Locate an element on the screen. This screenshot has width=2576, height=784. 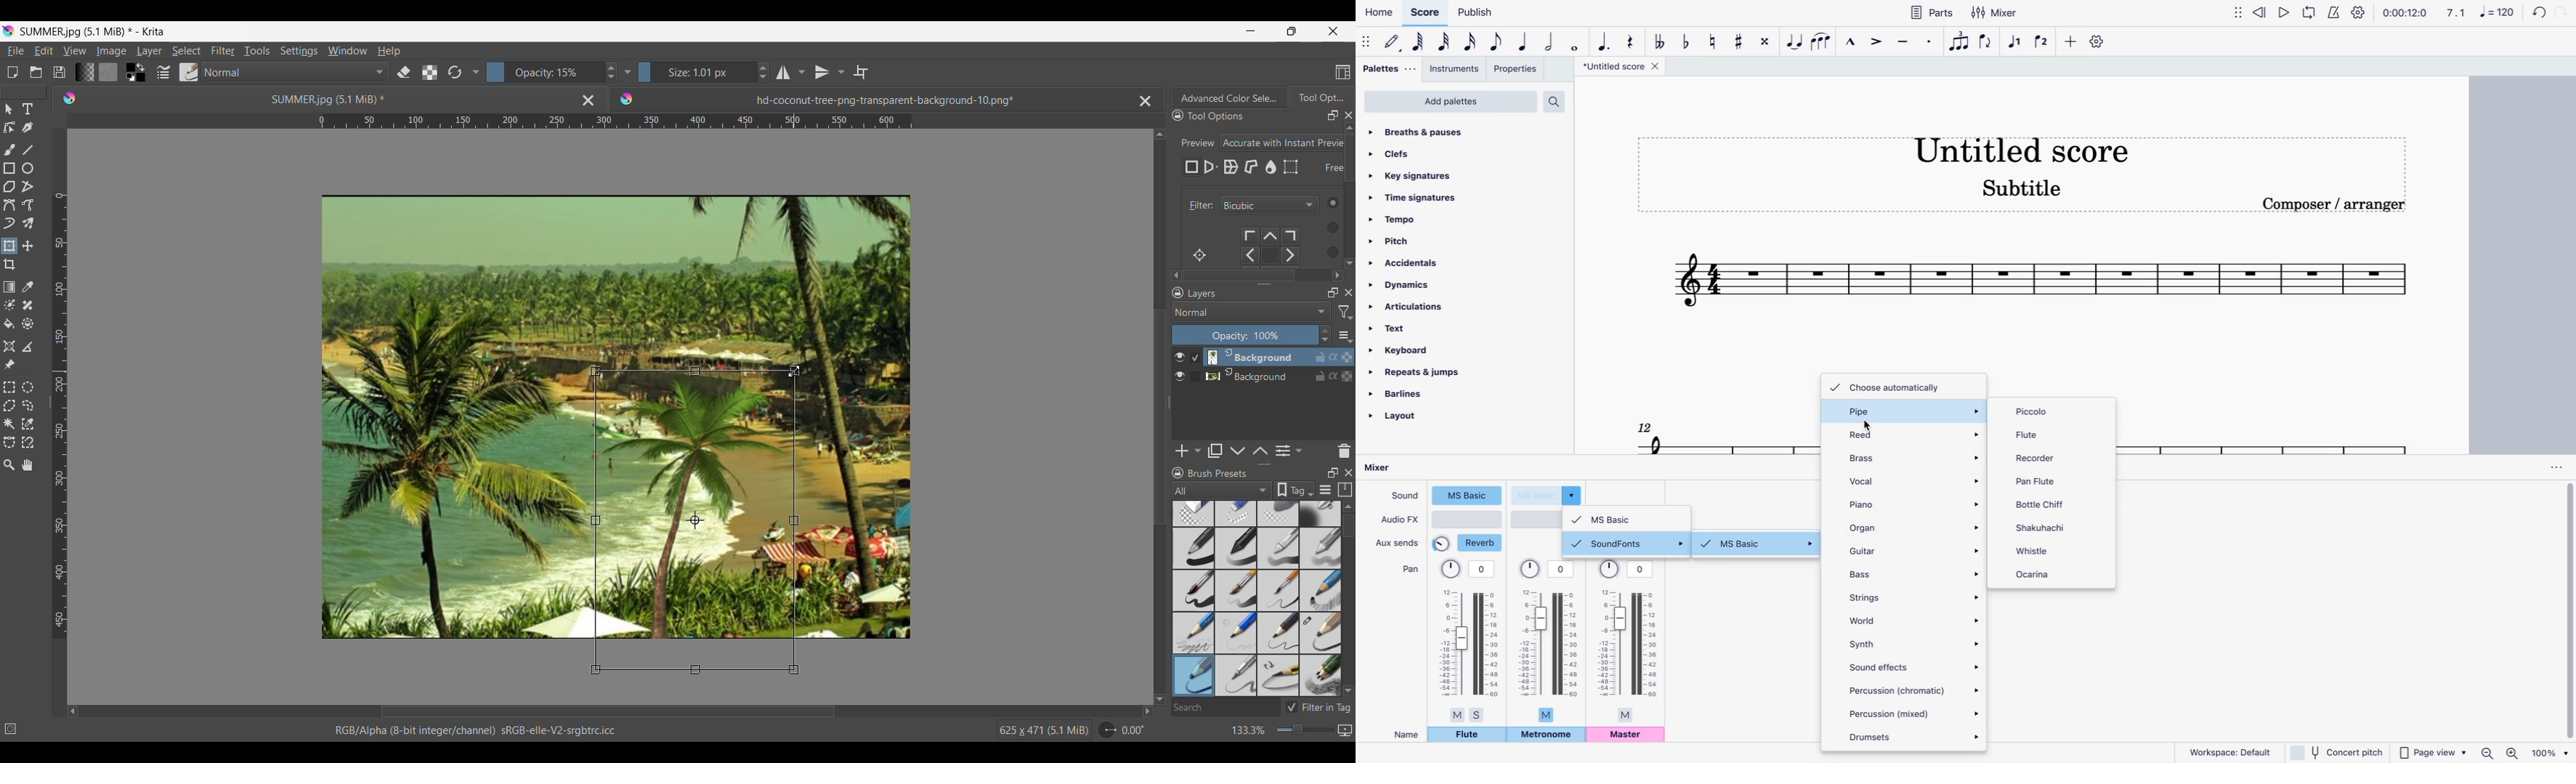
voice 2 is located at coordinates (2043, 44).